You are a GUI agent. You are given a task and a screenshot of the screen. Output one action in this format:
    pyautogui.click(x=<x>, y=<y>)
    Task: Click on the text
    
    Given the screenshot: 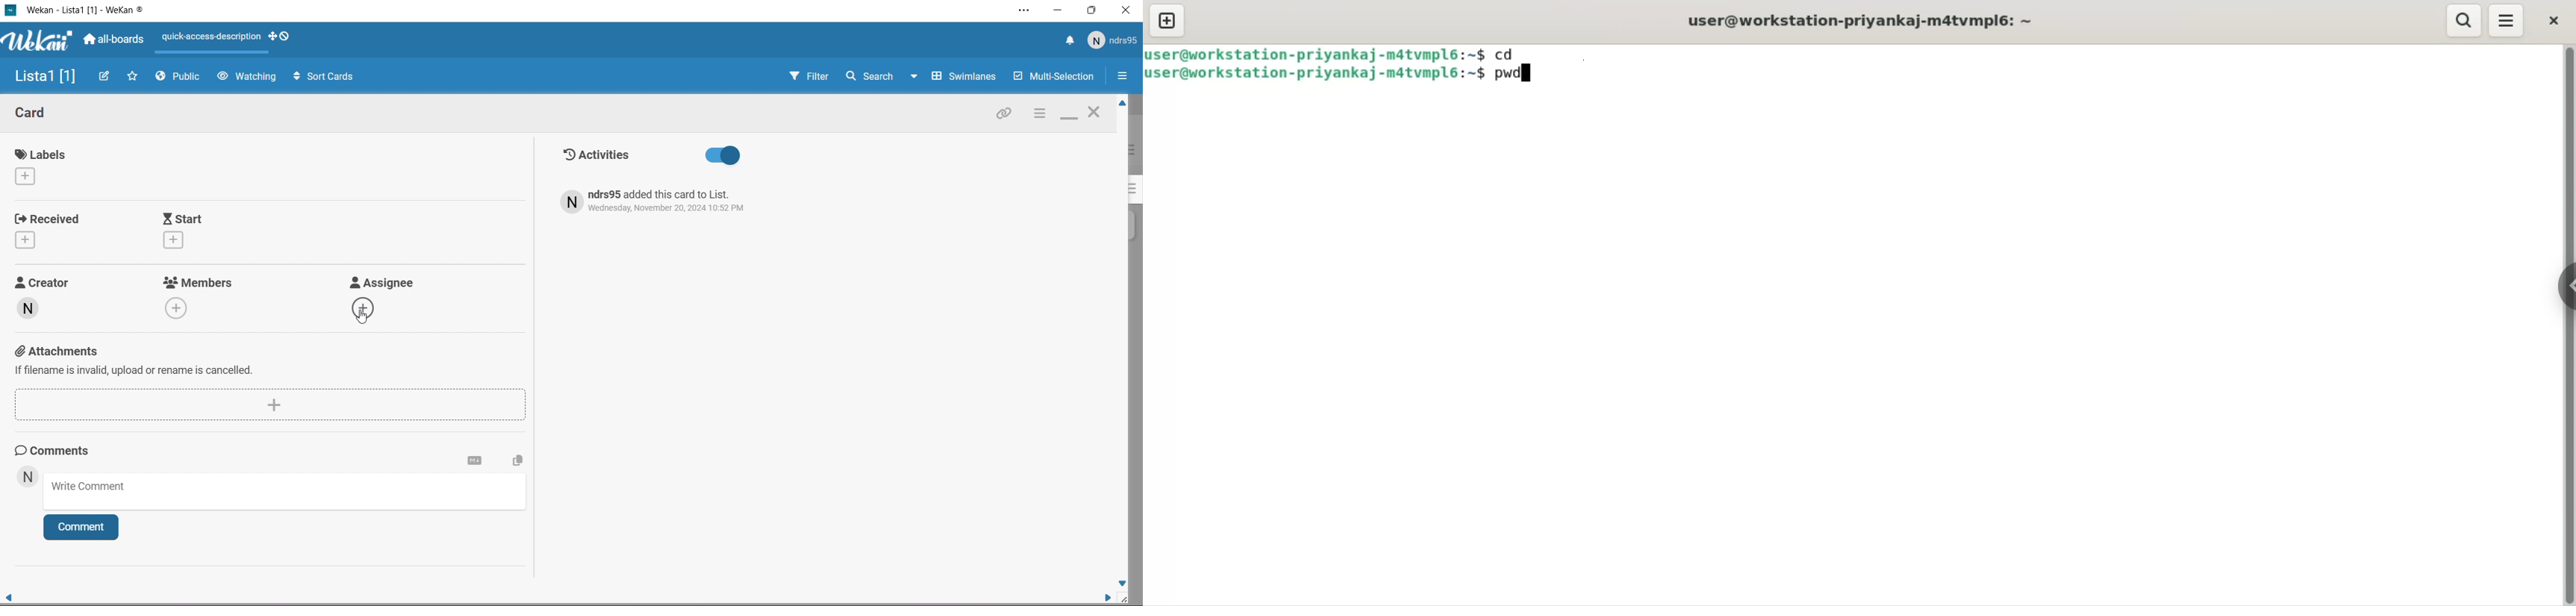 What is the action you would take?
    pyautogui.click(x=664, y=202)
    